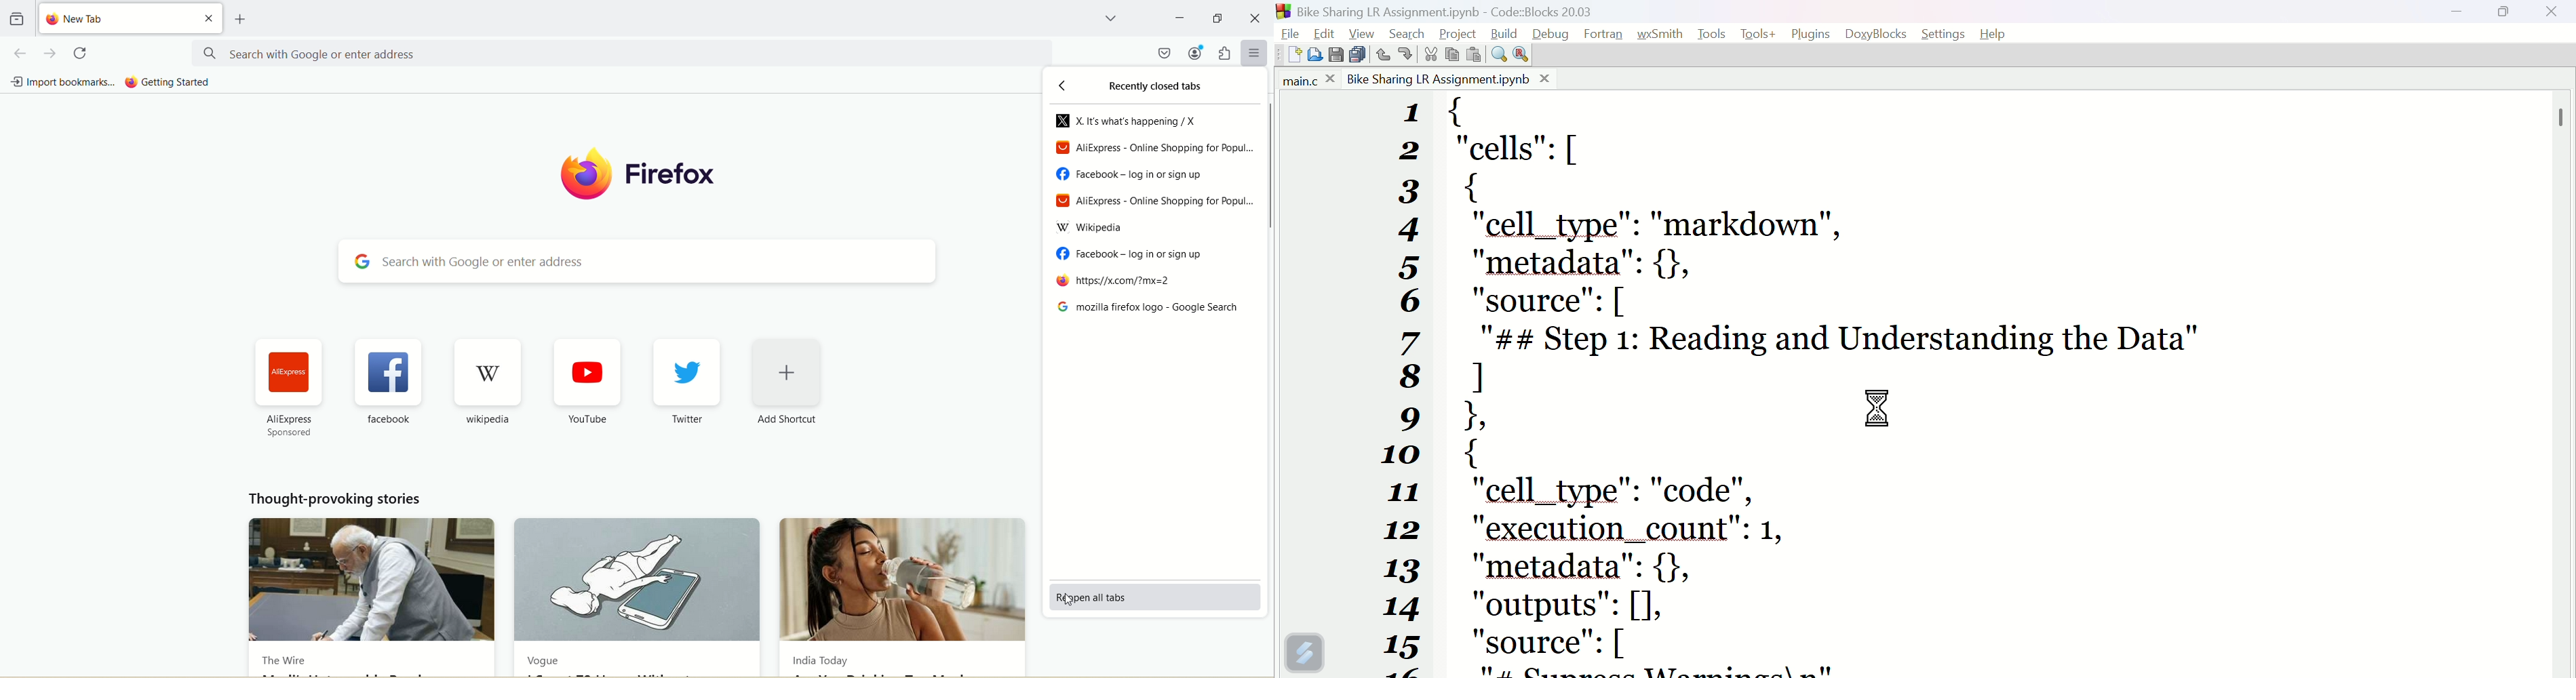 Image resolution: width=2576 pixels, height=700 pixels. What do you see at coordinates (1159, 308) in the screenshot?
I see `mozilla firefox logo` at bounding box center [1159, 308].